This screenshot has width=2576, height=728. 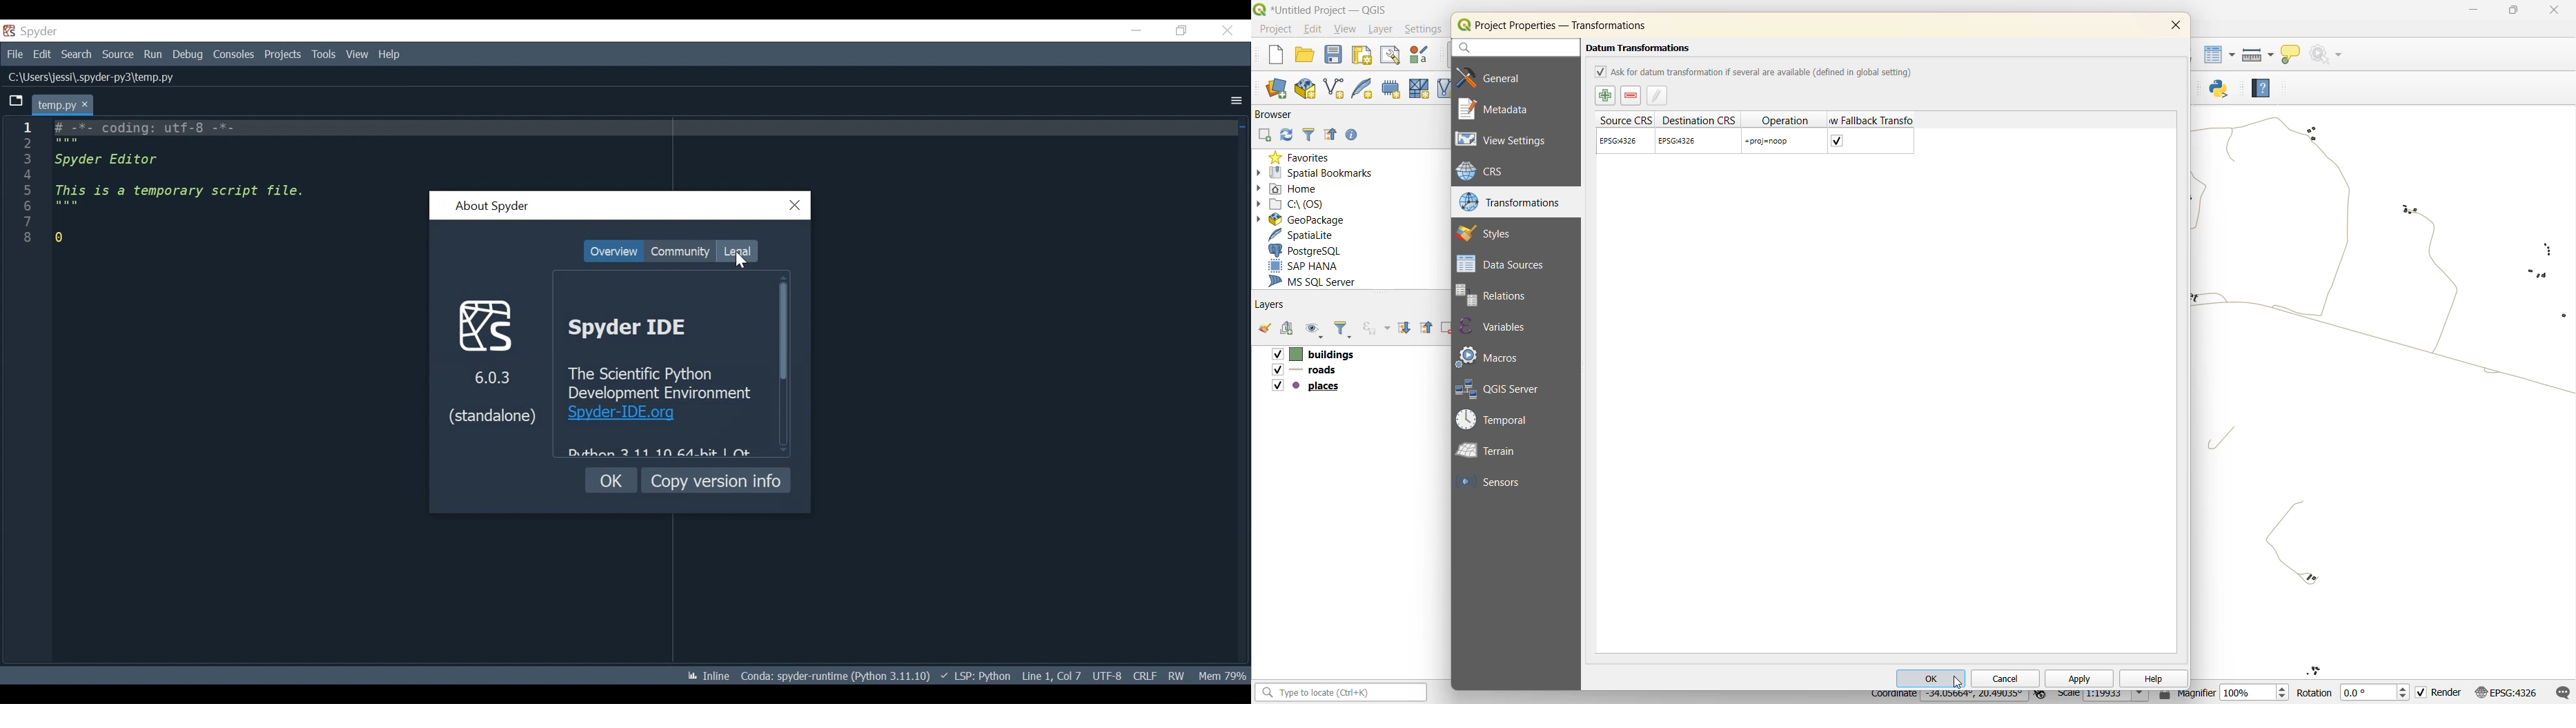 What do you see at coordinates (796, 206) in the screenshot?
I see `Close` at bounding box center [796, 206].